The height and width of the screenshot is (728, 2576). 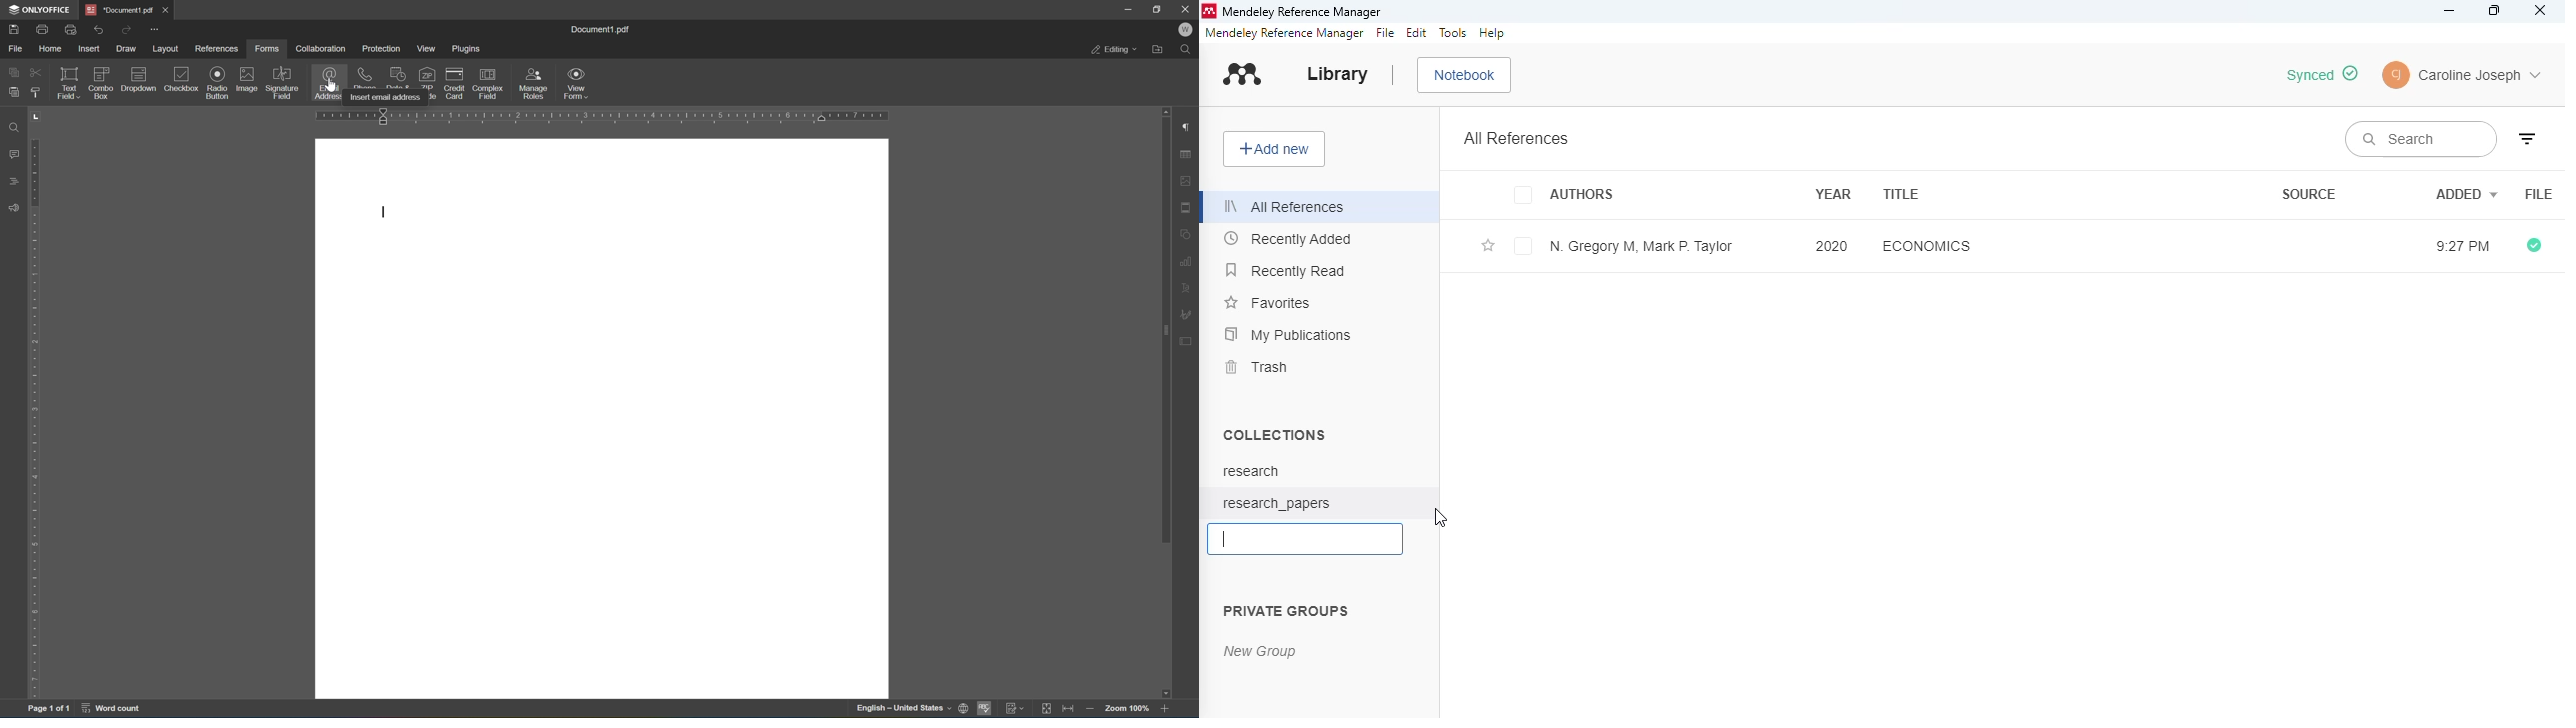 I want to click on view, so click(x=425, y=48).